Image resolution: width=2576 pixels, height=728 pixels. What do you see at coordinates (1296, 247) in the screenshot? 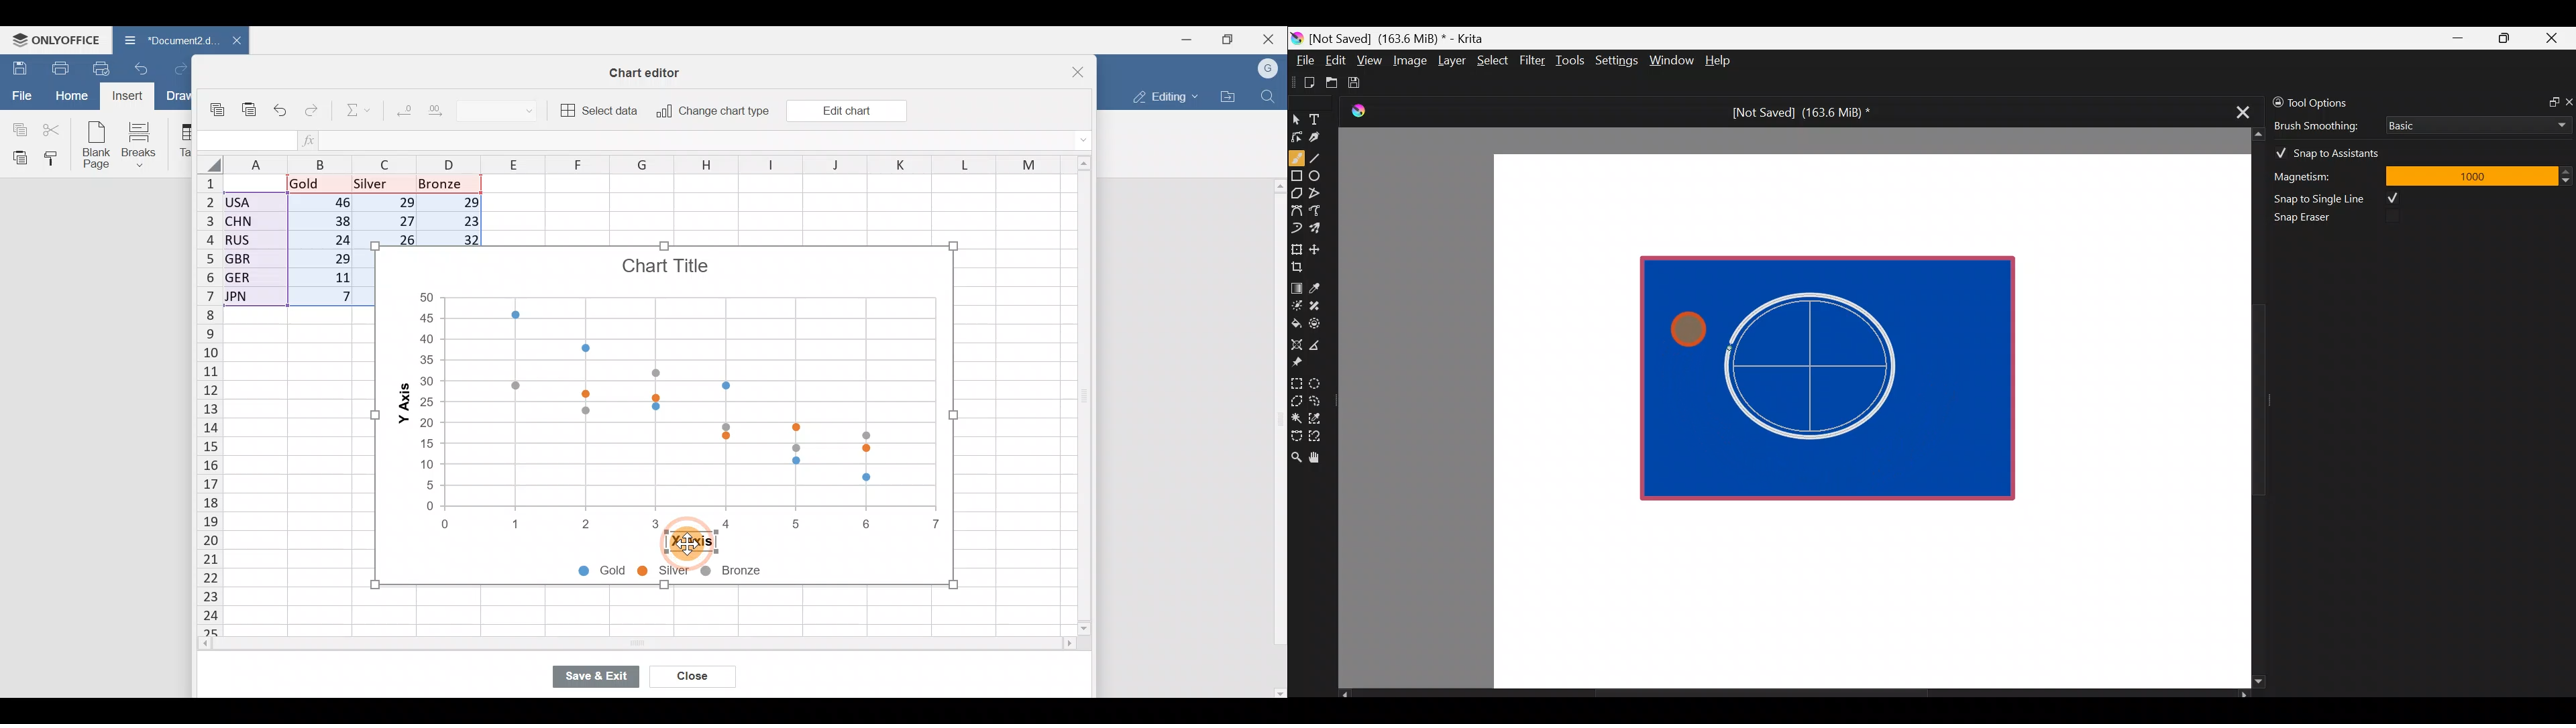
I see `Transform a layer/selection` at bounding box center [1296, 247].